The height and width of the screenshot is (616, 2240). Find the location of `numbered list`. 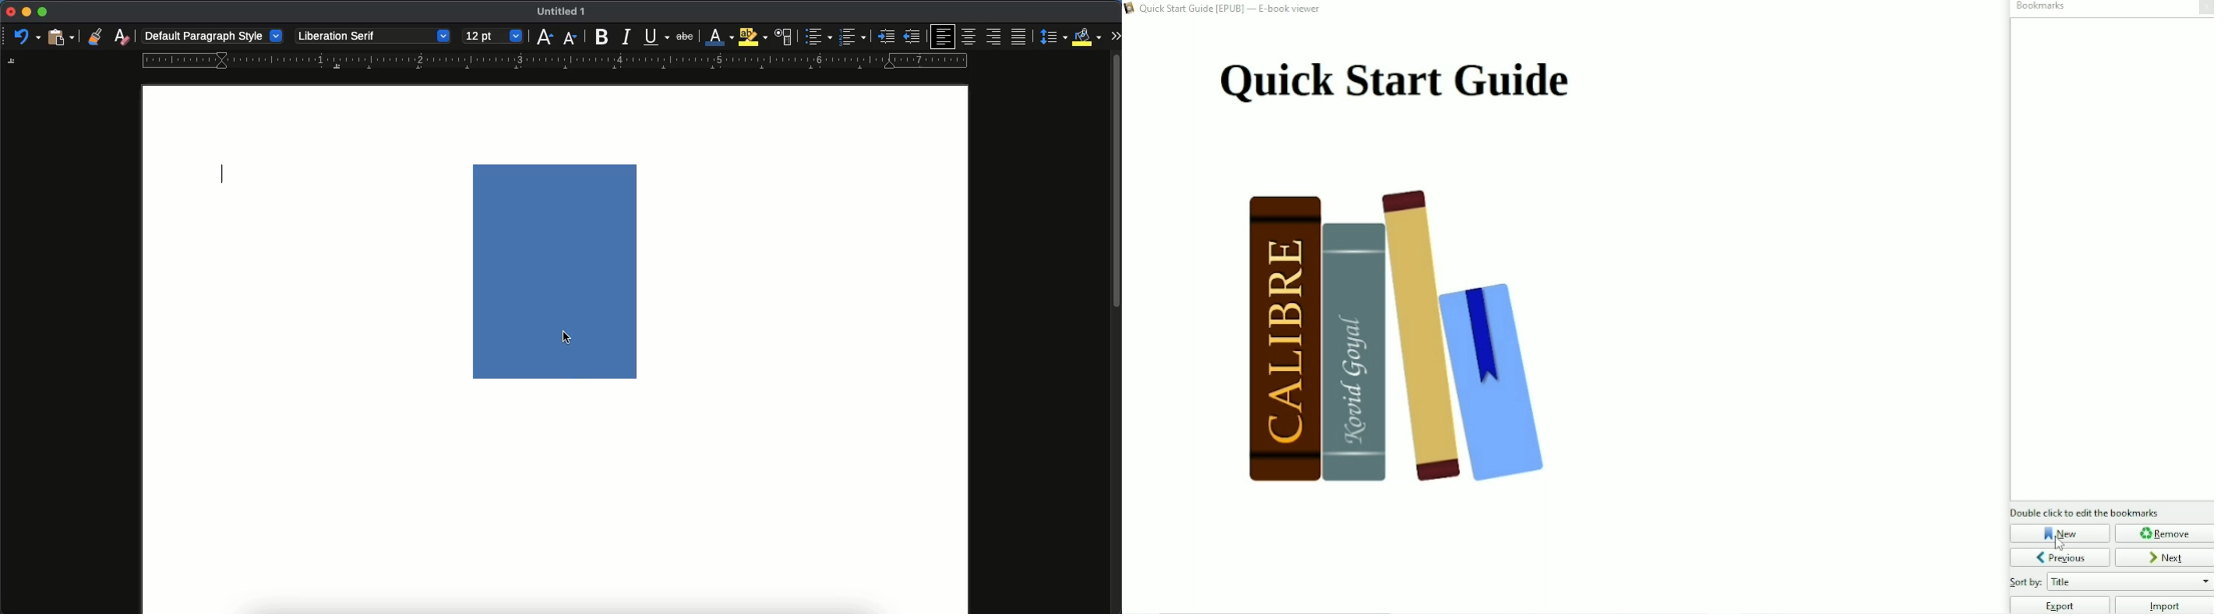

numbered list is located at coordinates (852, 38).